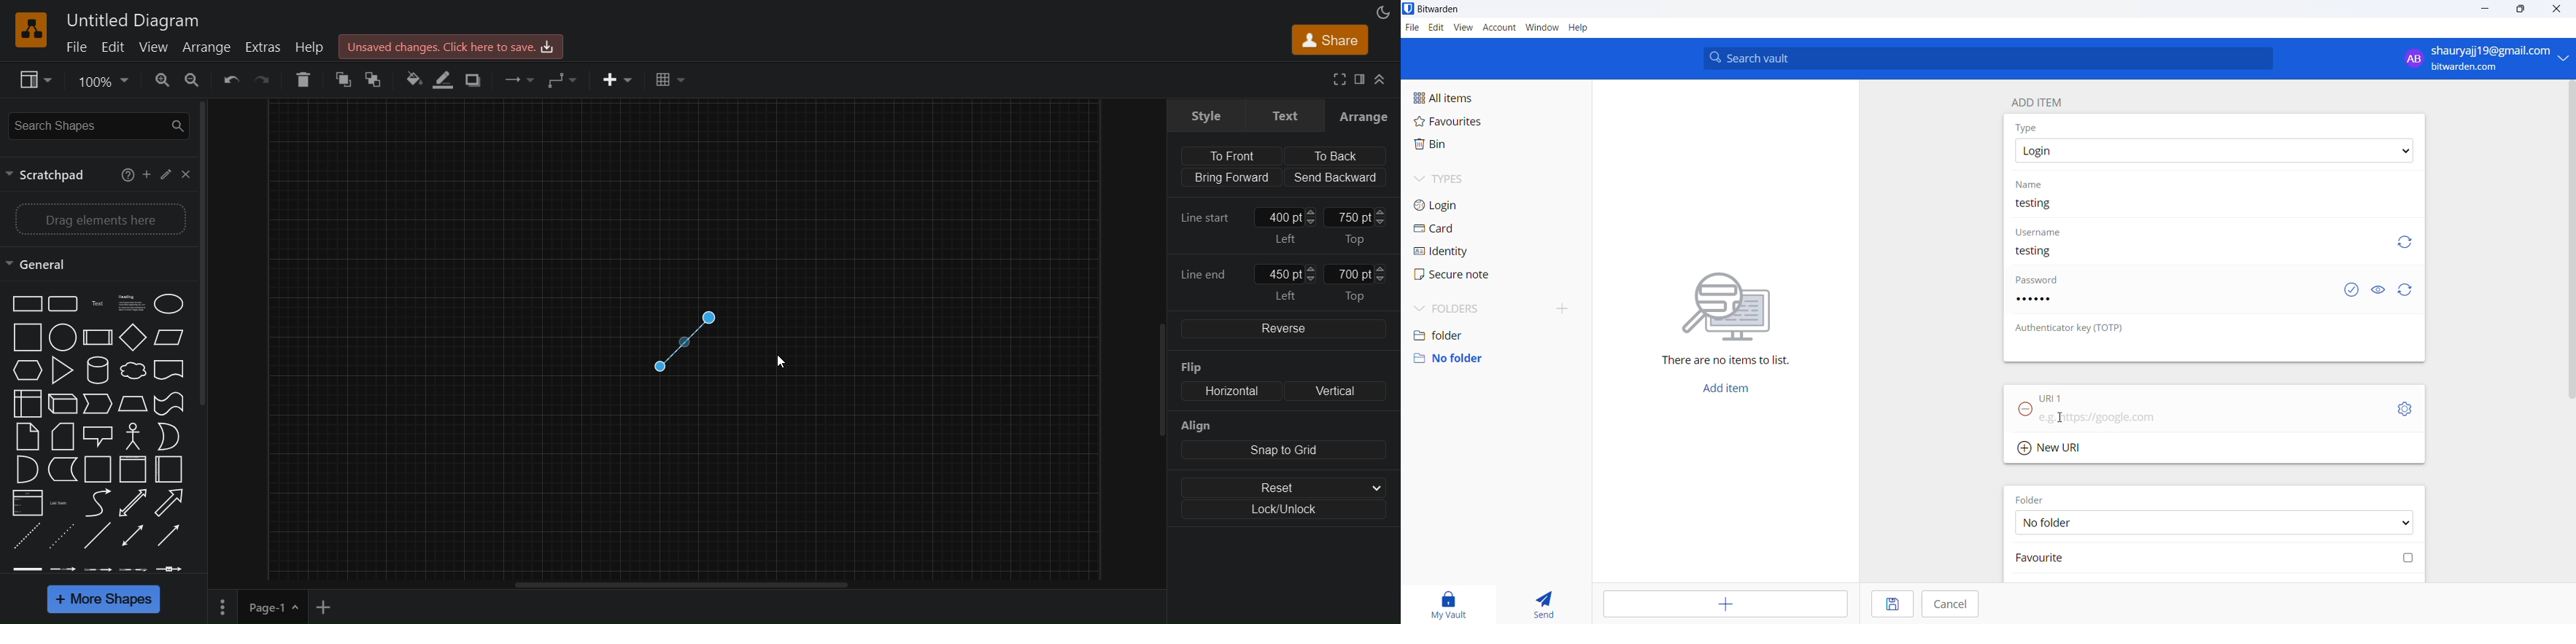 Image resolution: width=2576 pixels, height=644 pixels. I want to click on Callout, so click(97, 436).